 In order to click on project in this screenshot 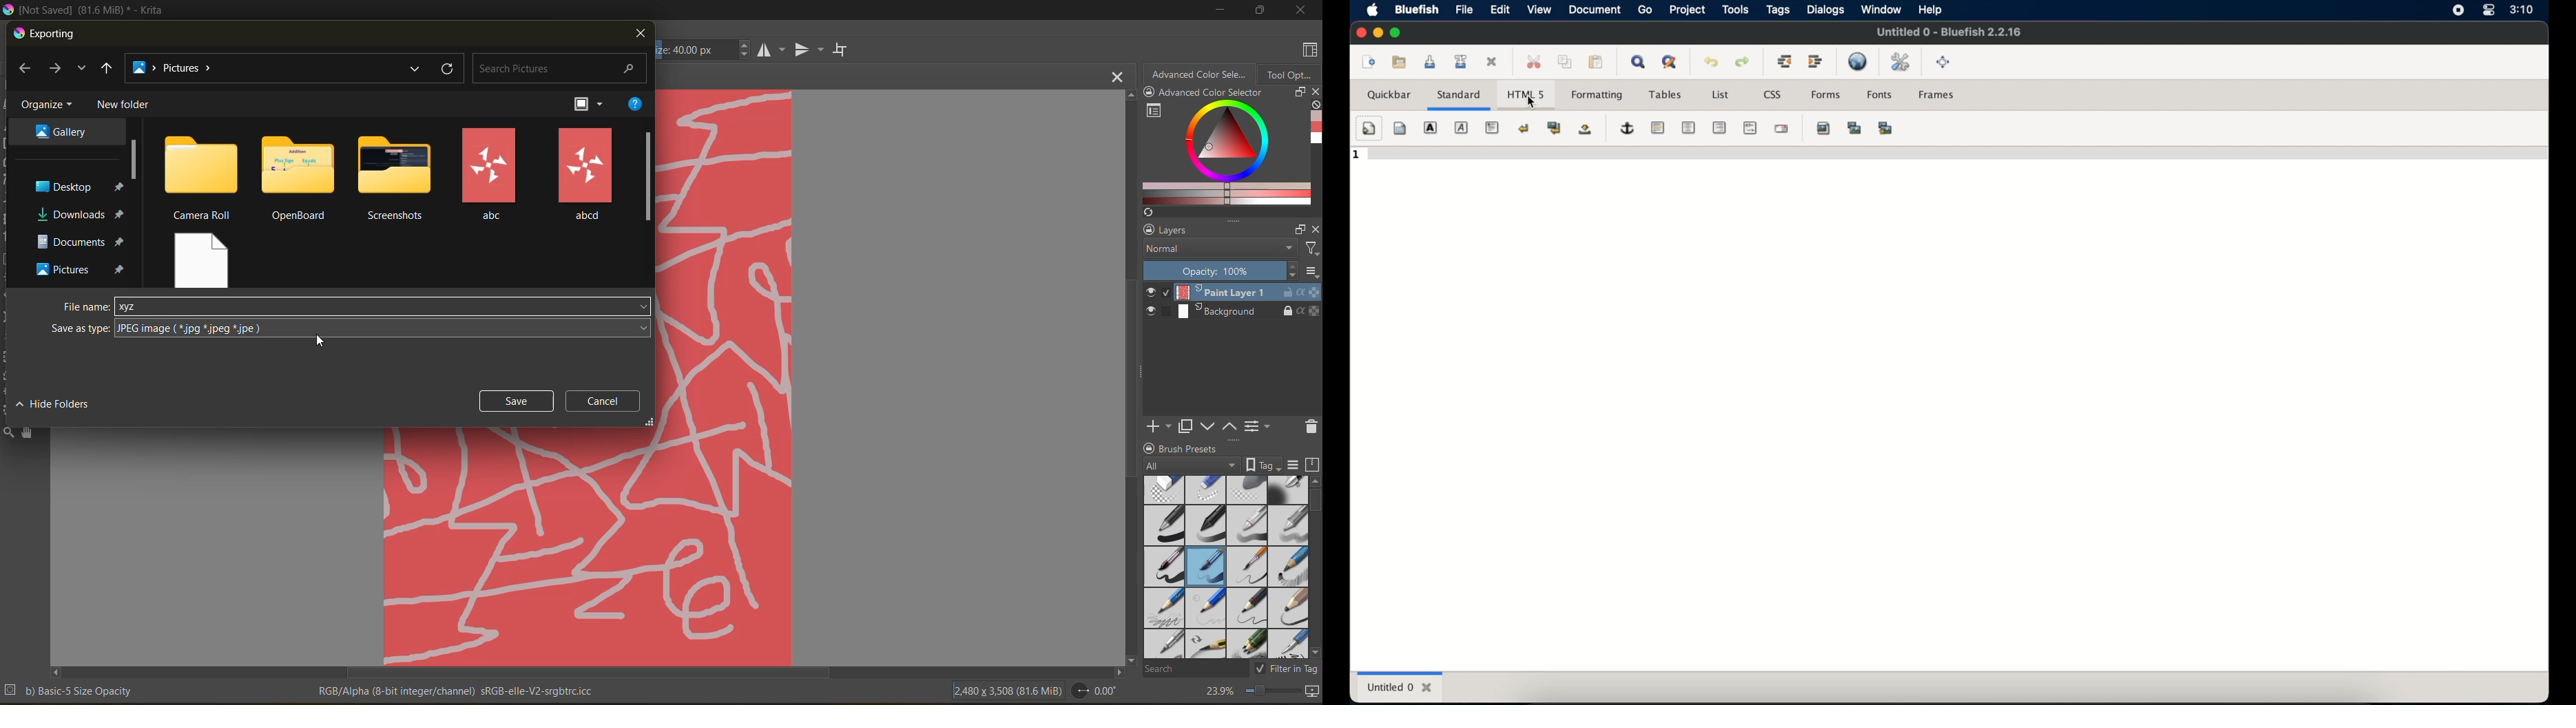, I will do `click(1687, 9)`.